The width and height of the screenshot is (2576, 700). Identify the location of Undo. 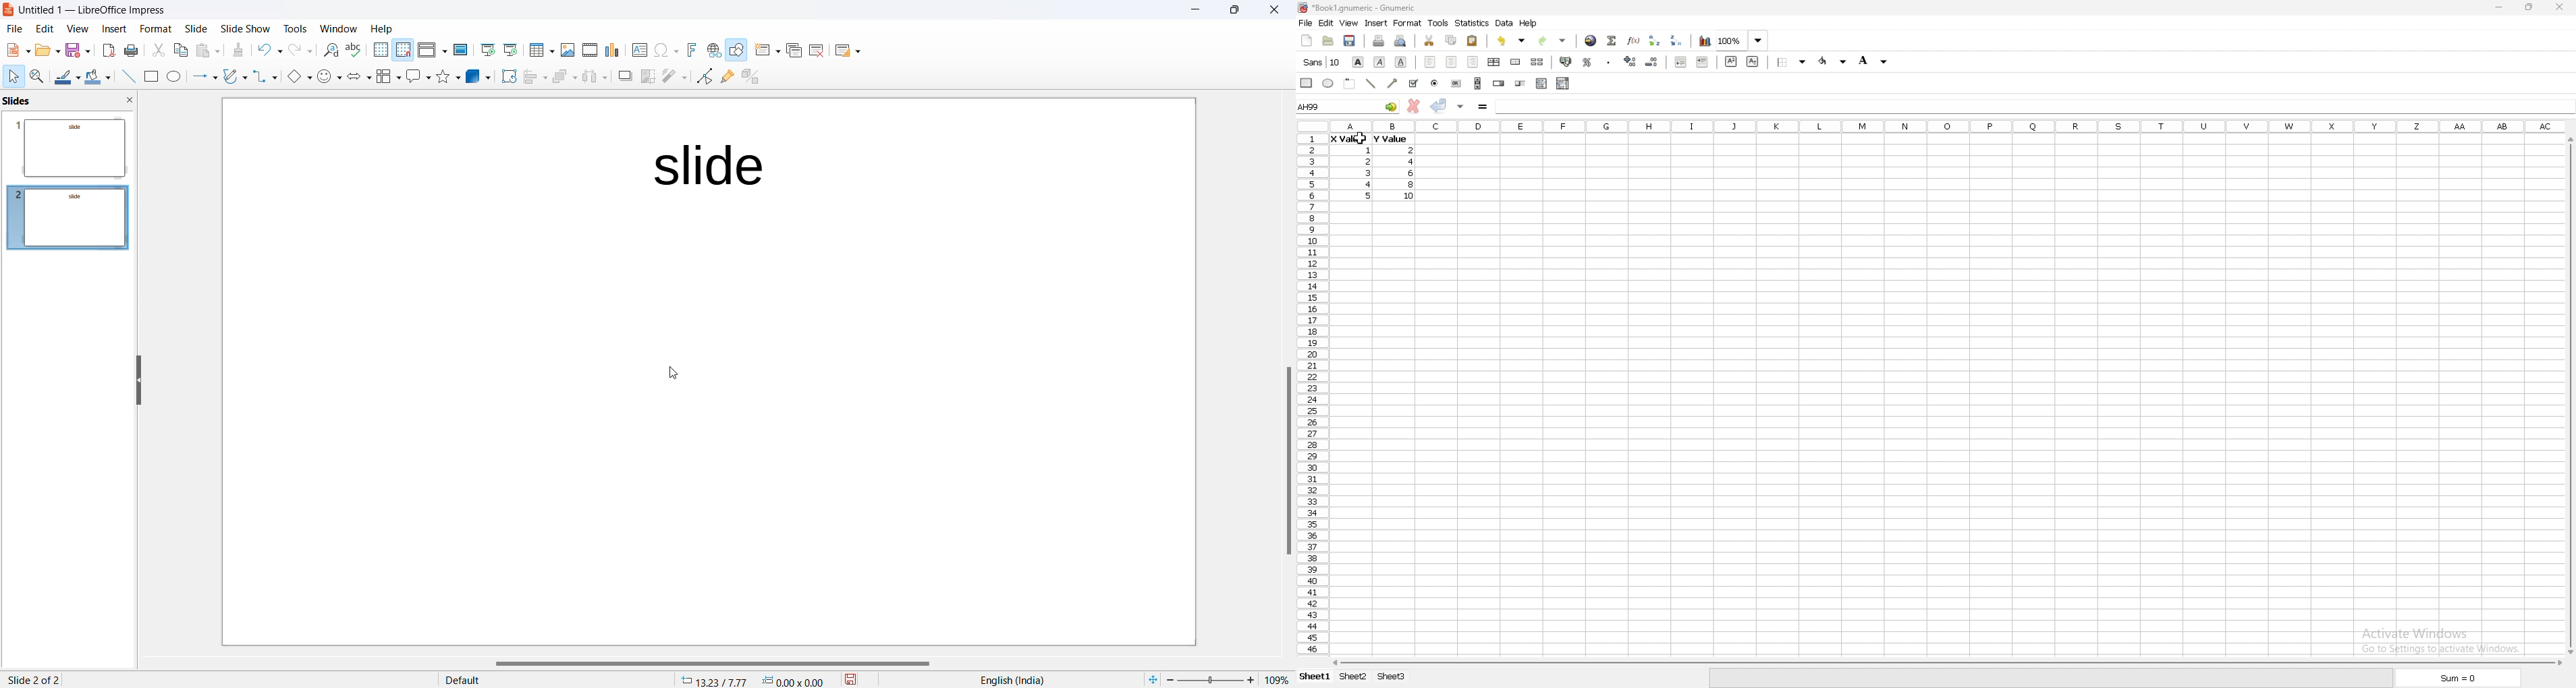
(270, 48).